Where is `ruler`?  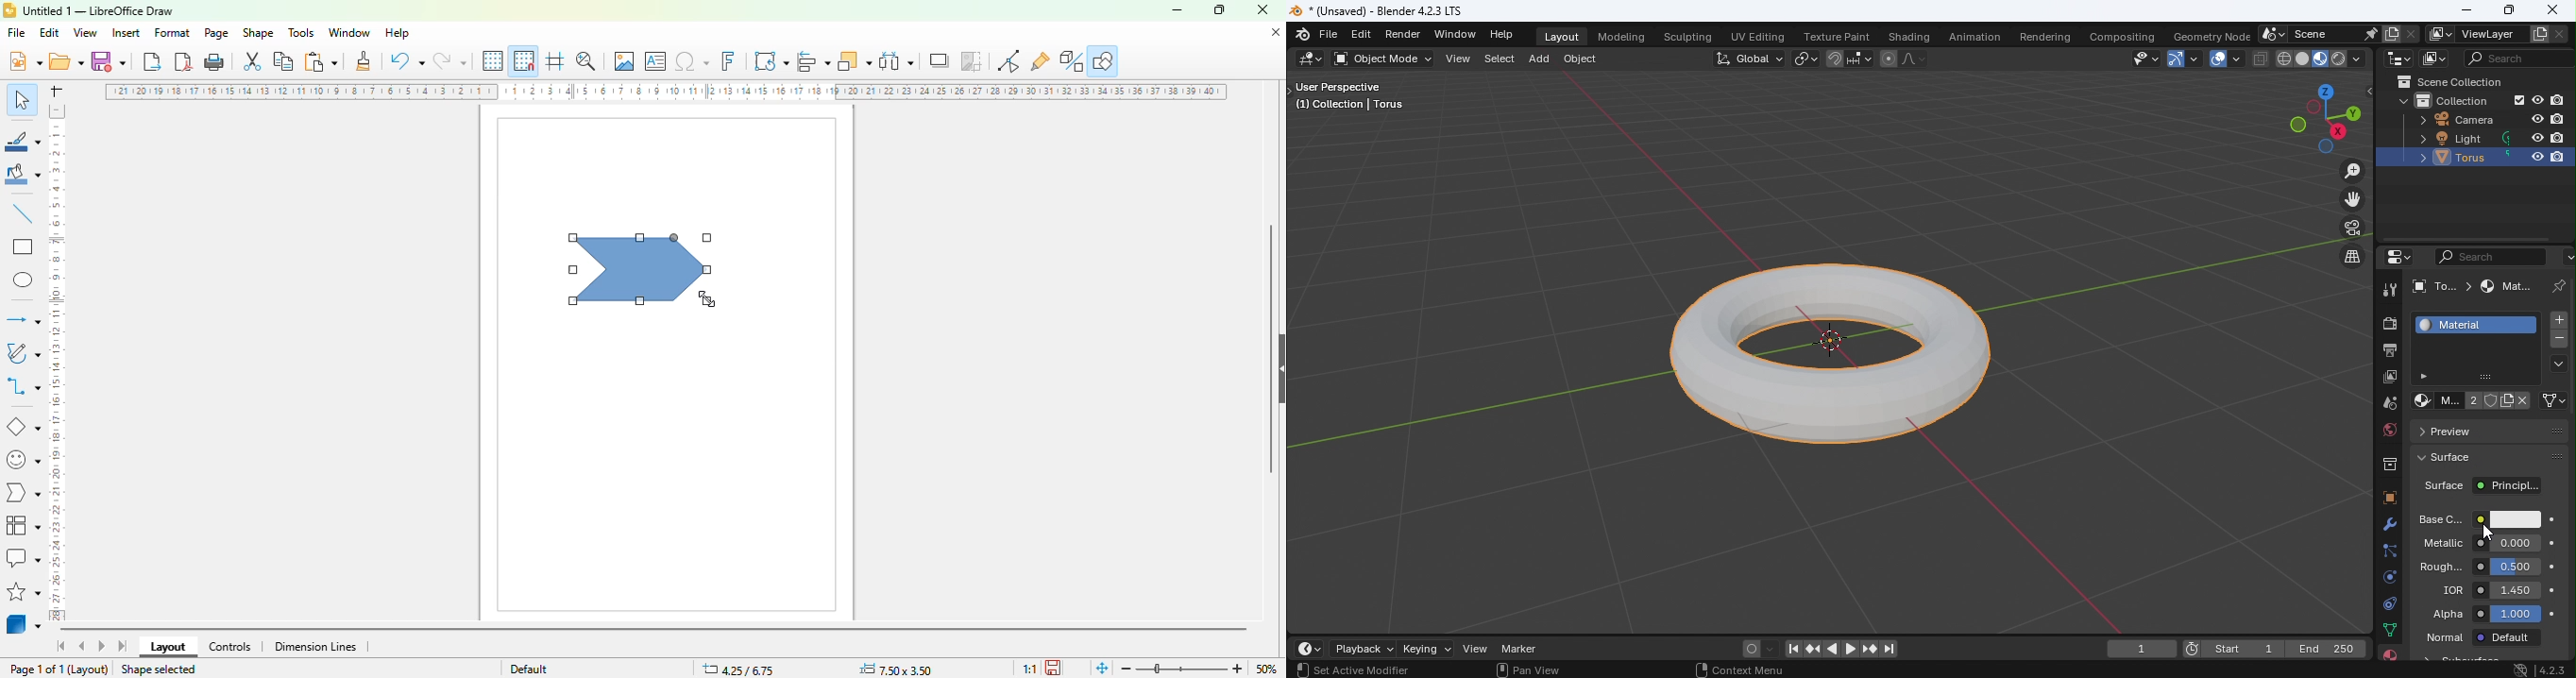
ruler is located at coordinates (56, 363).